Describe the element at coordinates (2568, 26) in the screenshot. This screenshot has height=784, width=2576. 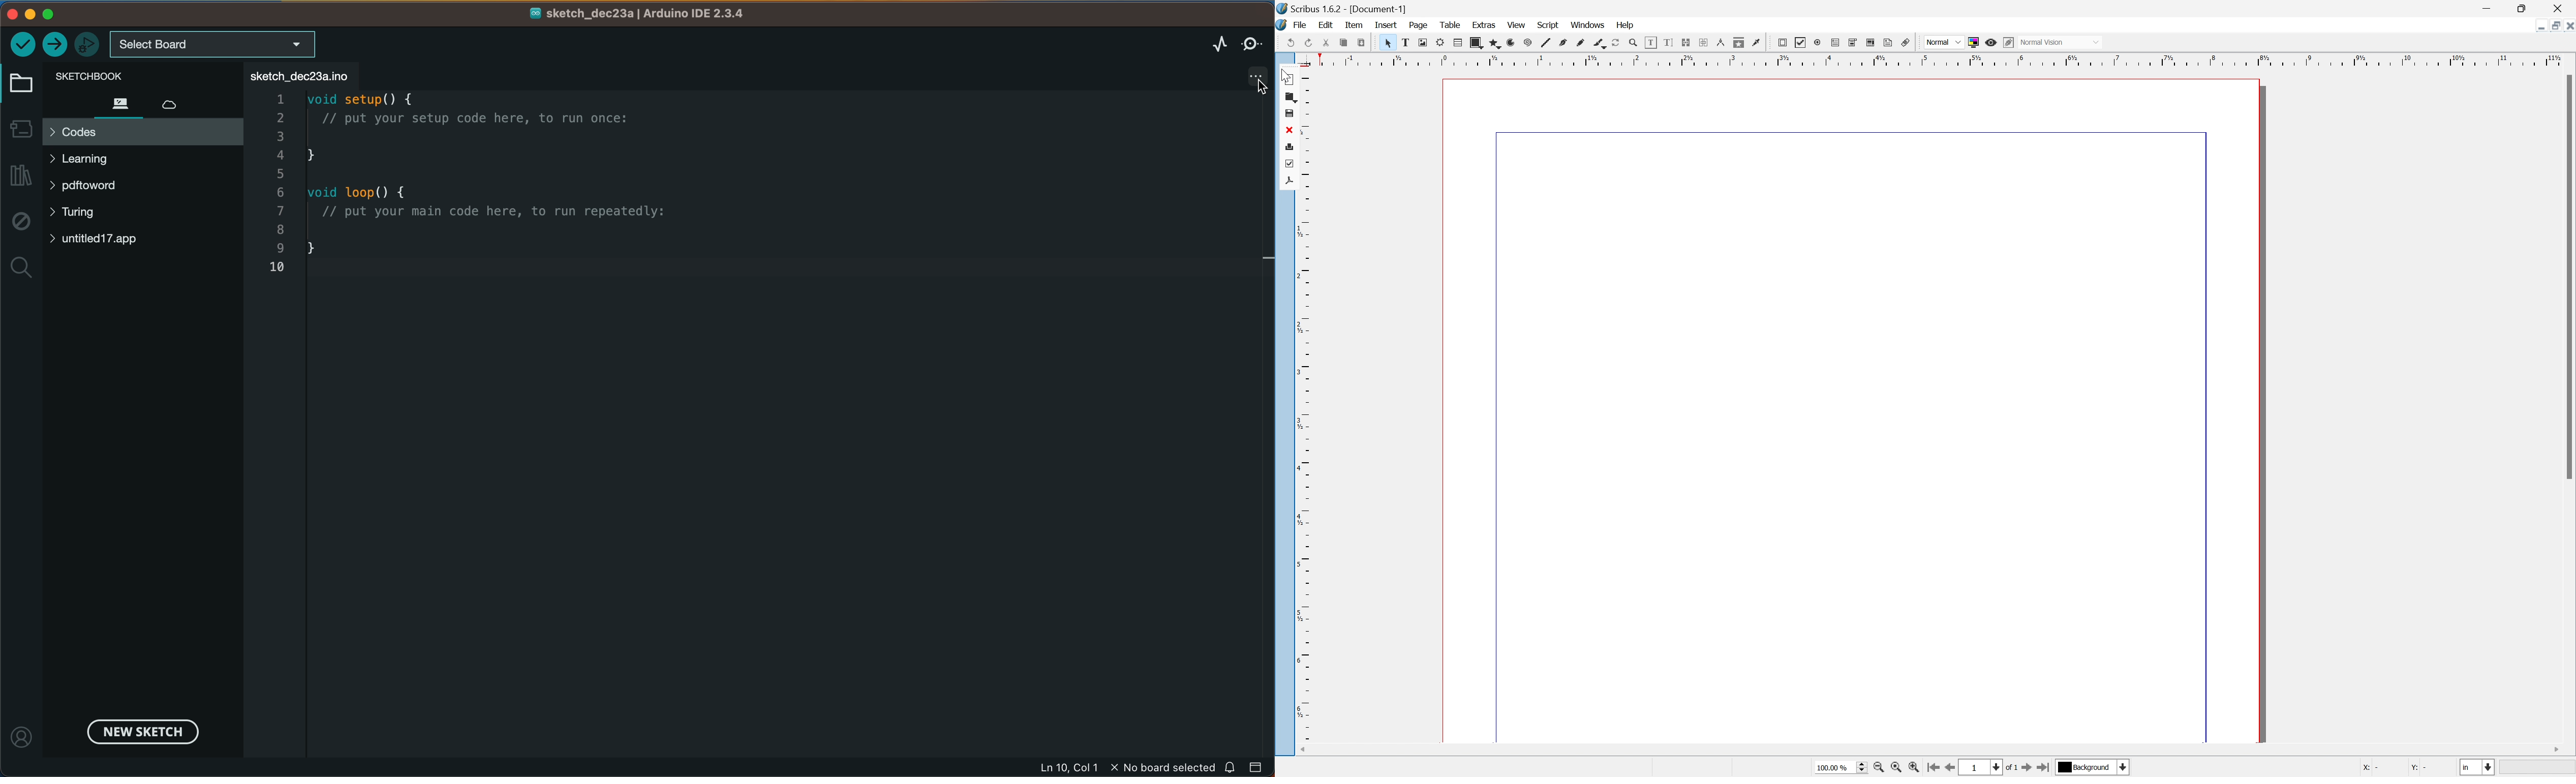
I see `close` at that location.